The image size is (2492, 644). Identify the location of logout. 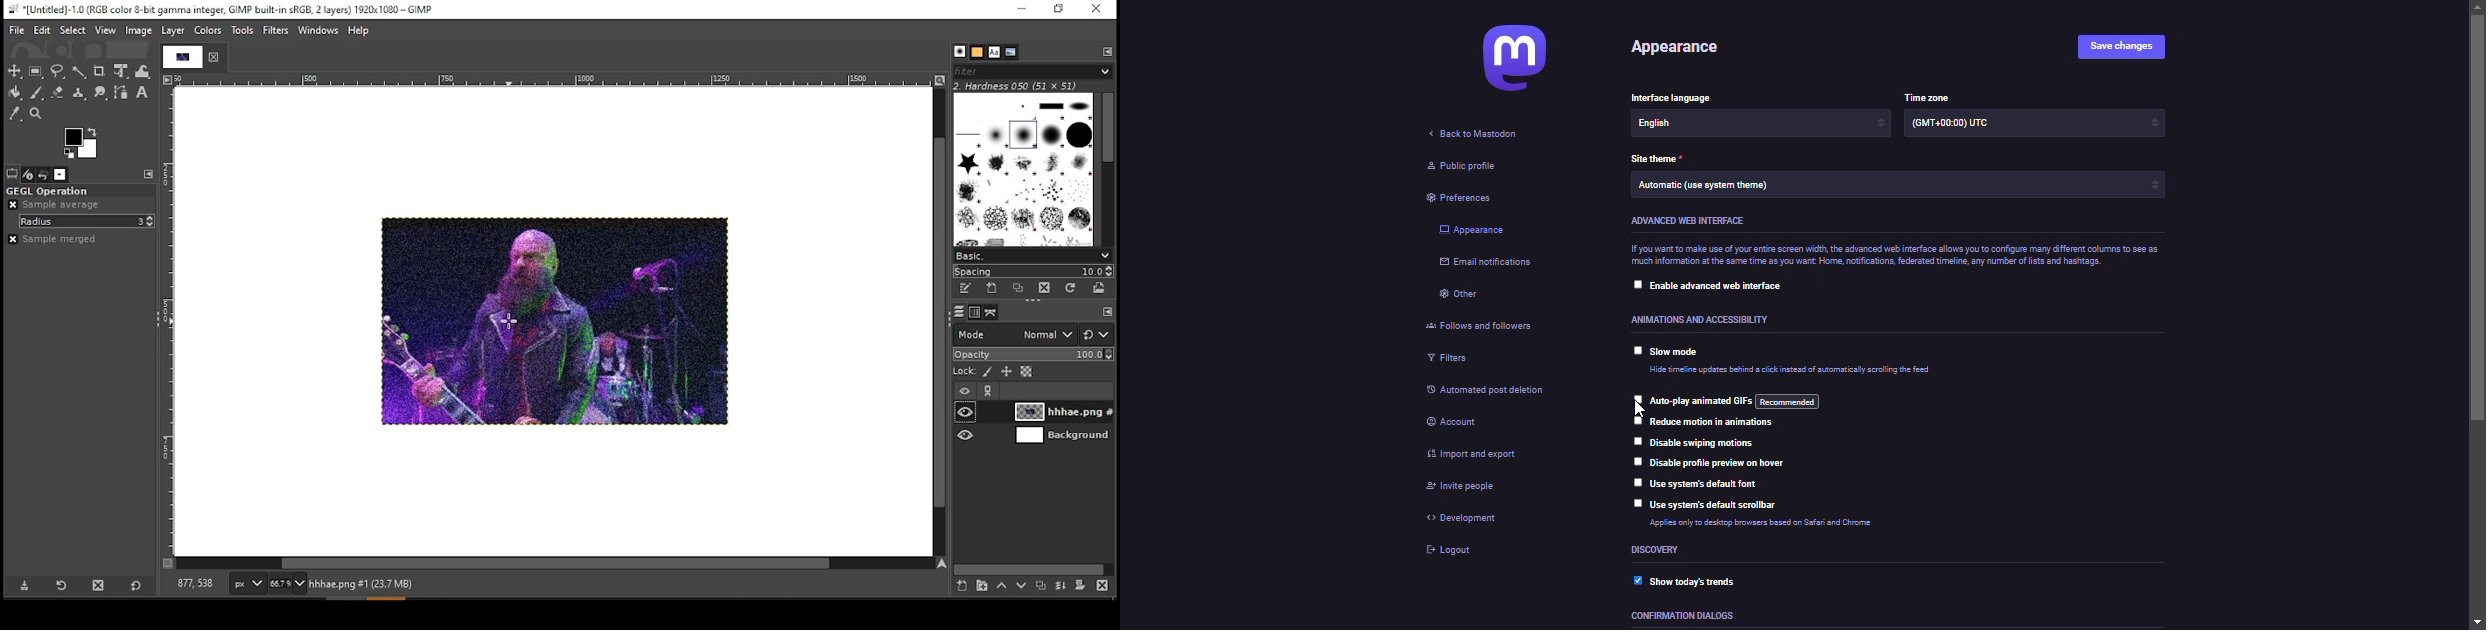
(1442, 552).